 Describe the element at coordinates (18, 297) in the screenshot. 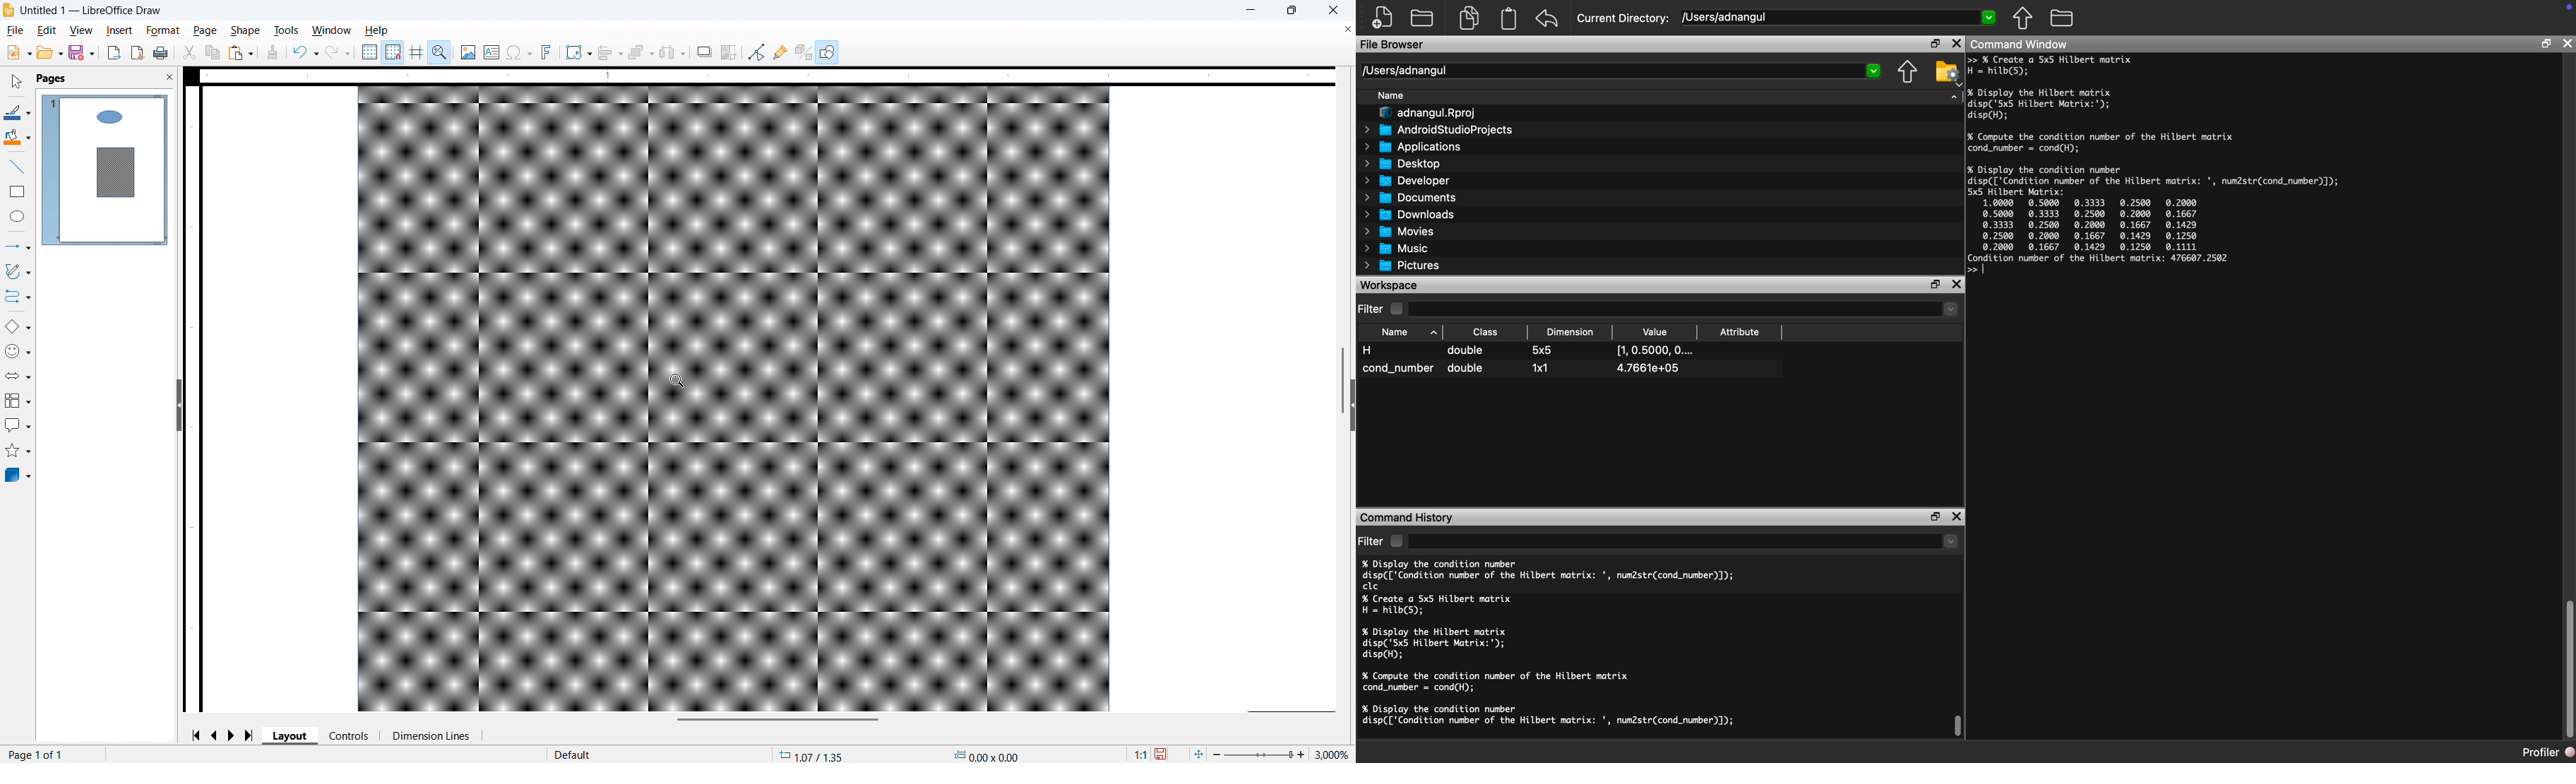

I see `Connectors ` at that location.